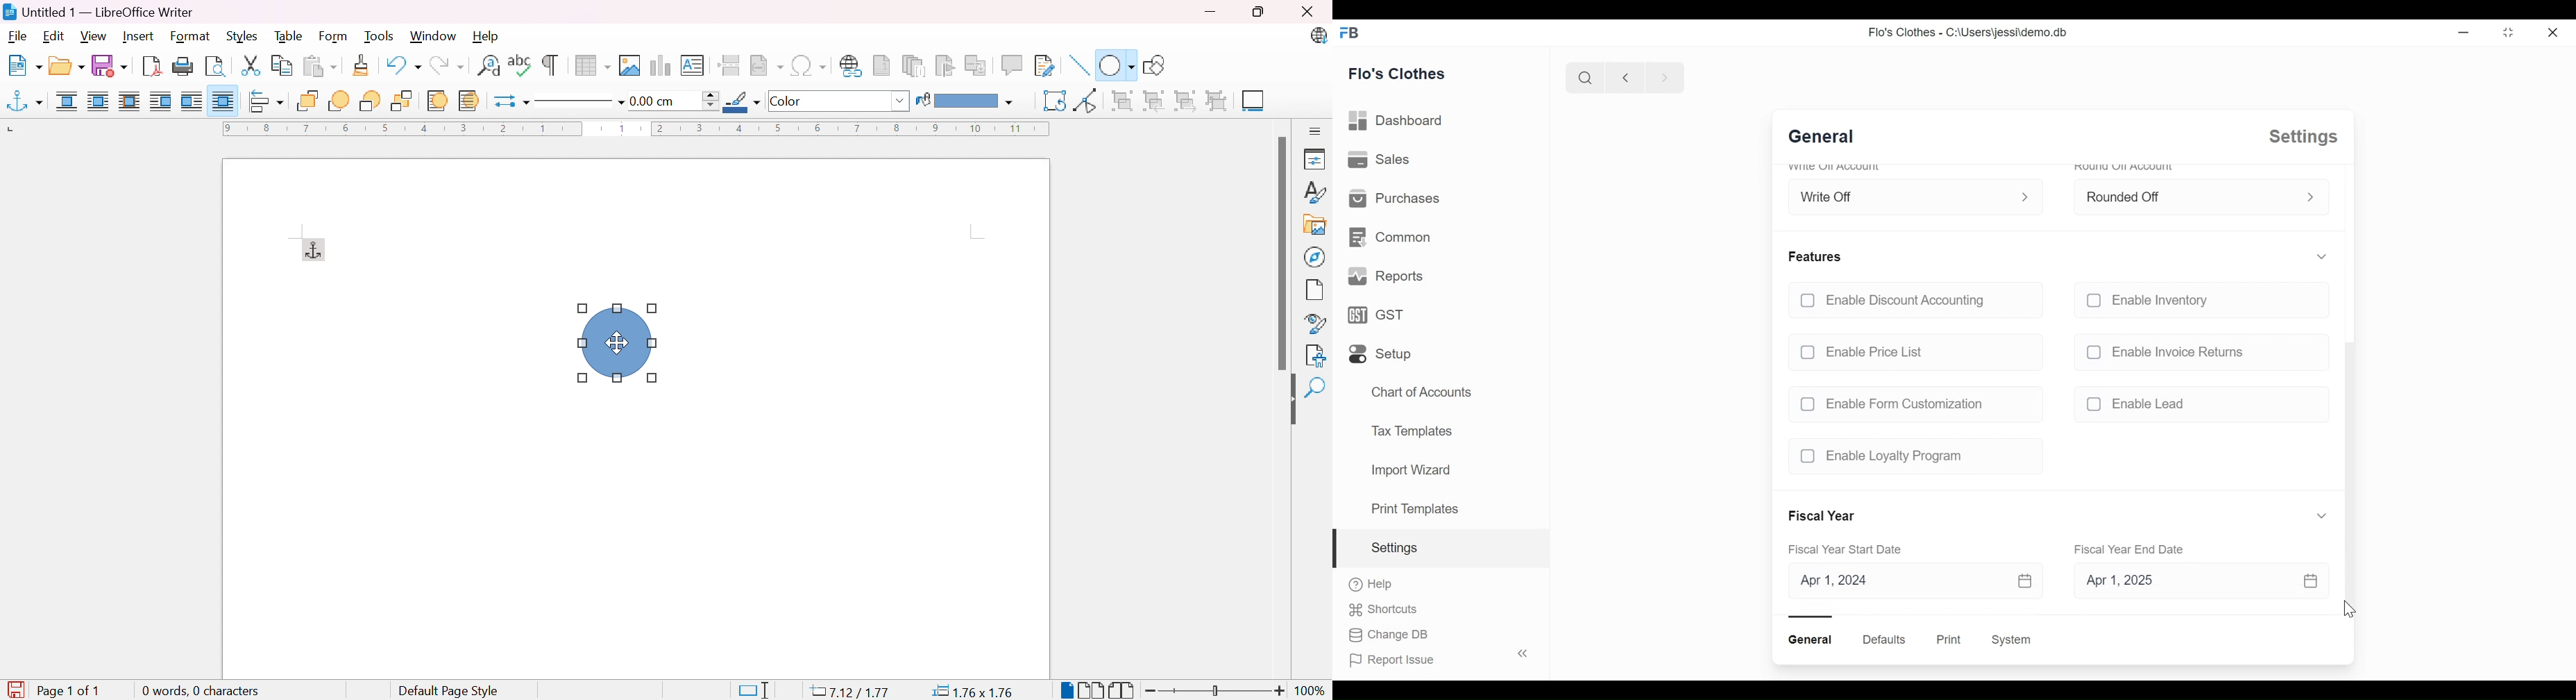 Image resolution: width=2576 pixels, height=700 pixels. What do you see at coordinates (520, 64) in the screenshot?
I see `Check spelling` at bounding box center [520, 64].